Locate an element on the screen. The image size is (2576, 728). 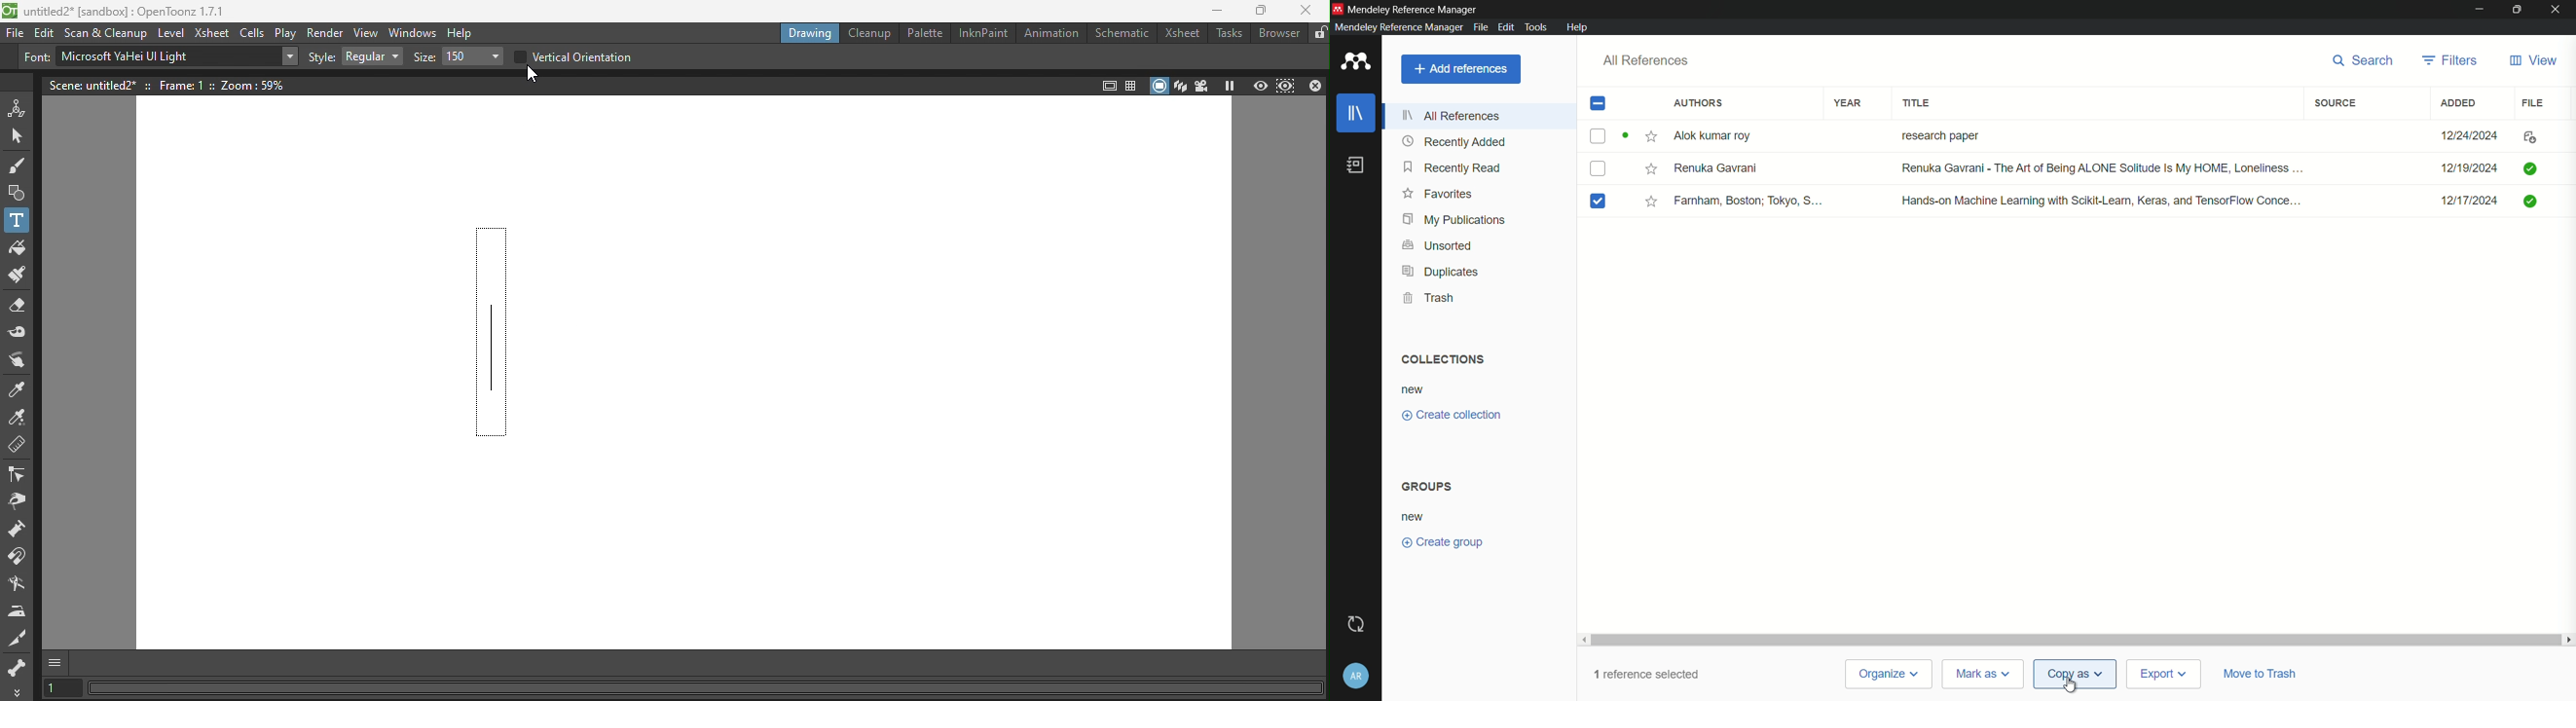
file is located at coordinates (2534, 103).